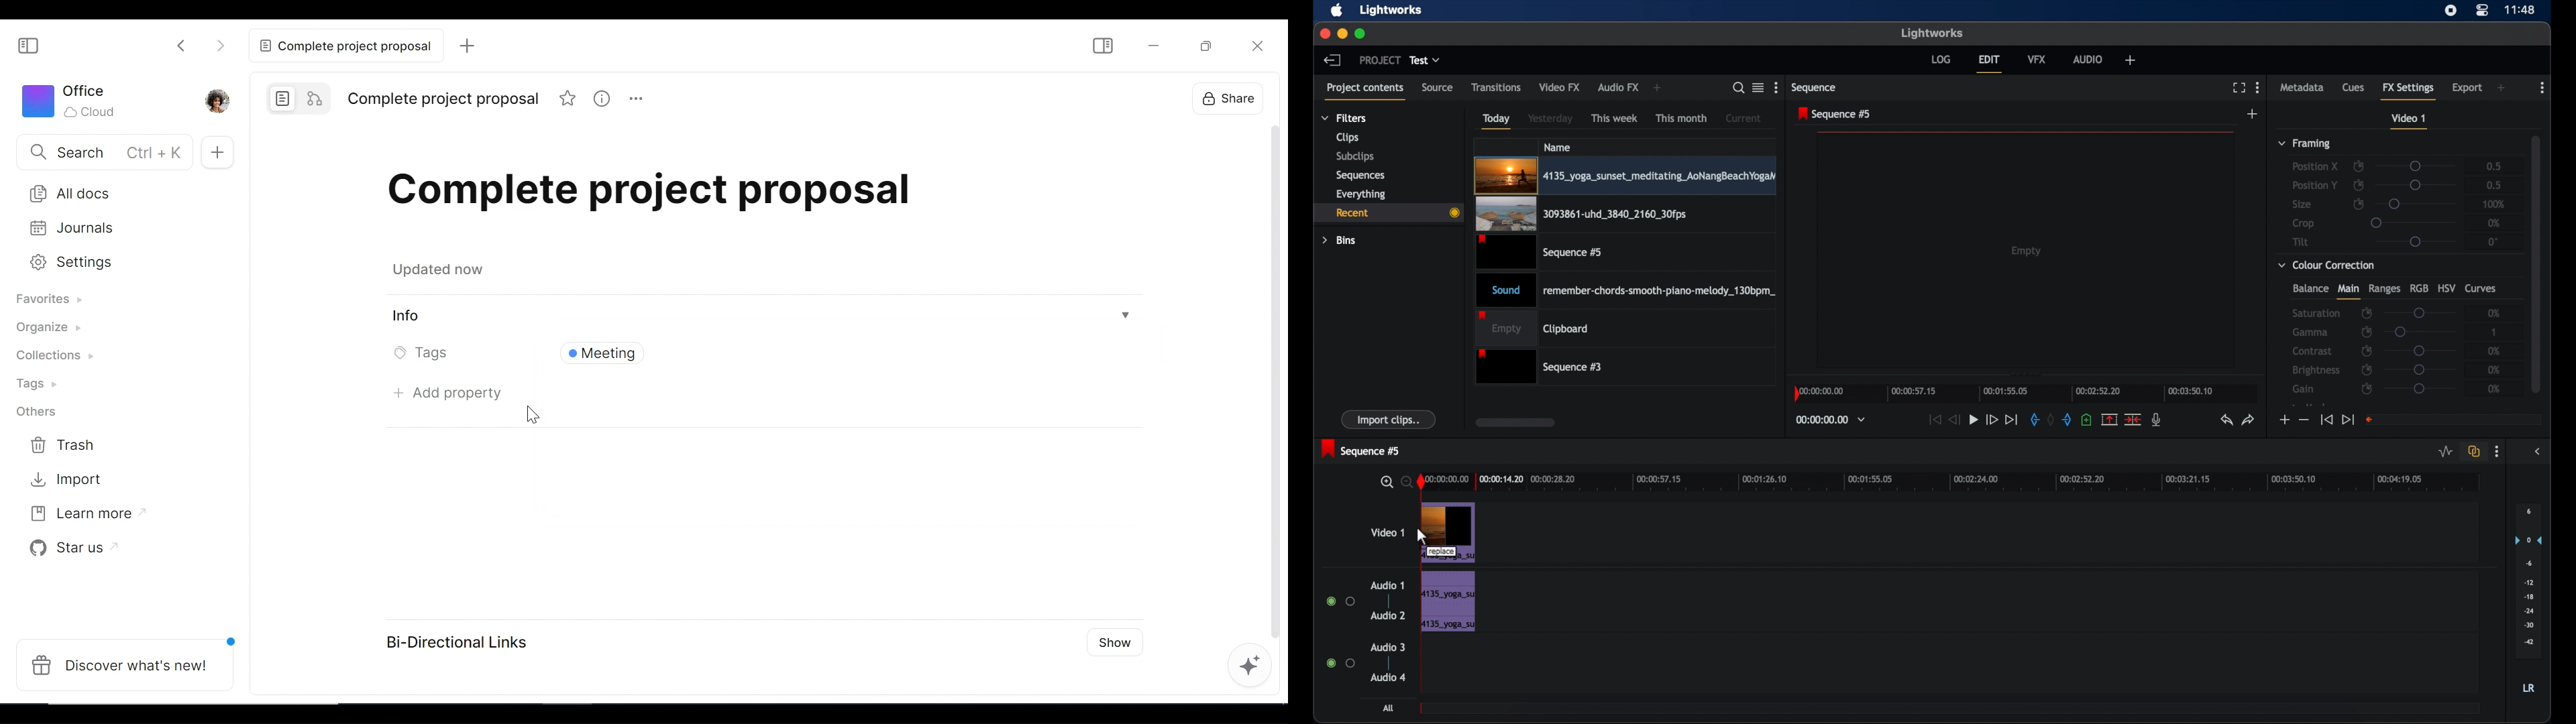 The height and width of the screenshot is (728, 2576). I want to click on balance, so click(2310, 289).